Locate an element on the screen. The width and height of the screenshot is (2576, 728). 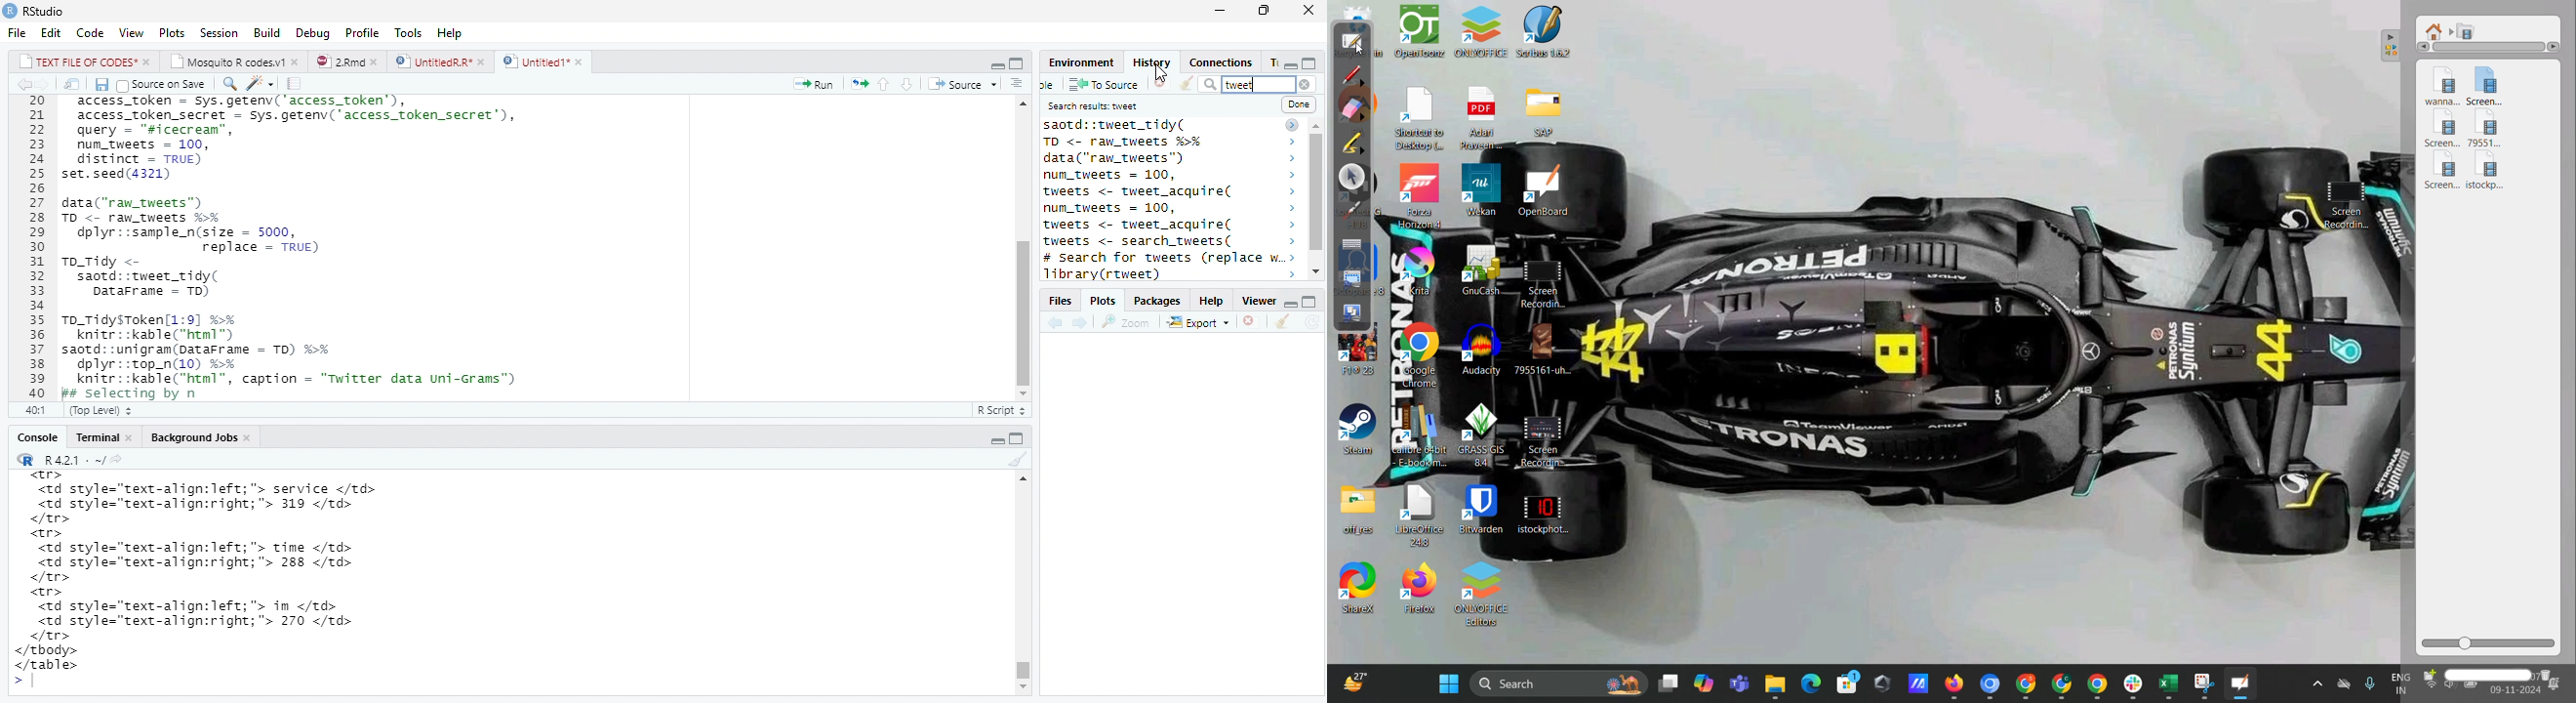
Environment is located at coordinates (1083, 62).